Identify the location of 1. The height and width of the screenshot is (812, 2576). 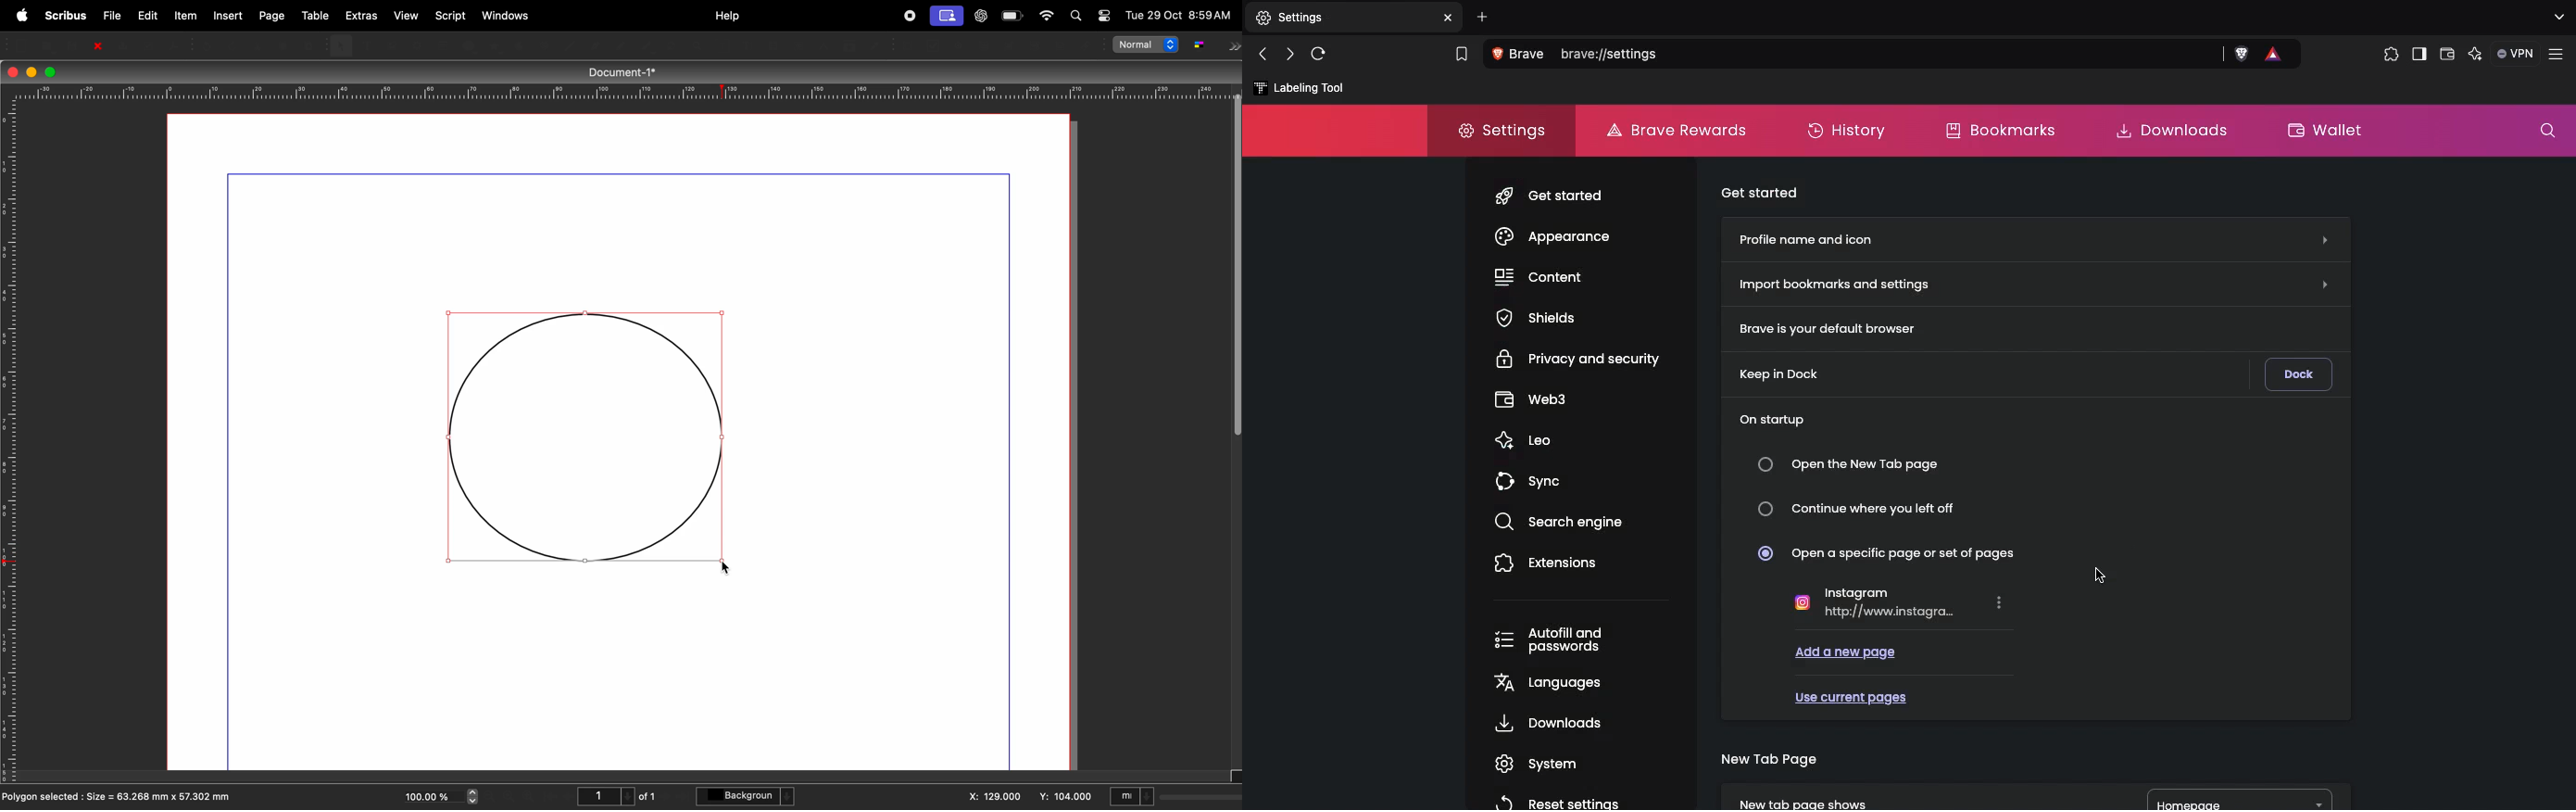
(603, 795).